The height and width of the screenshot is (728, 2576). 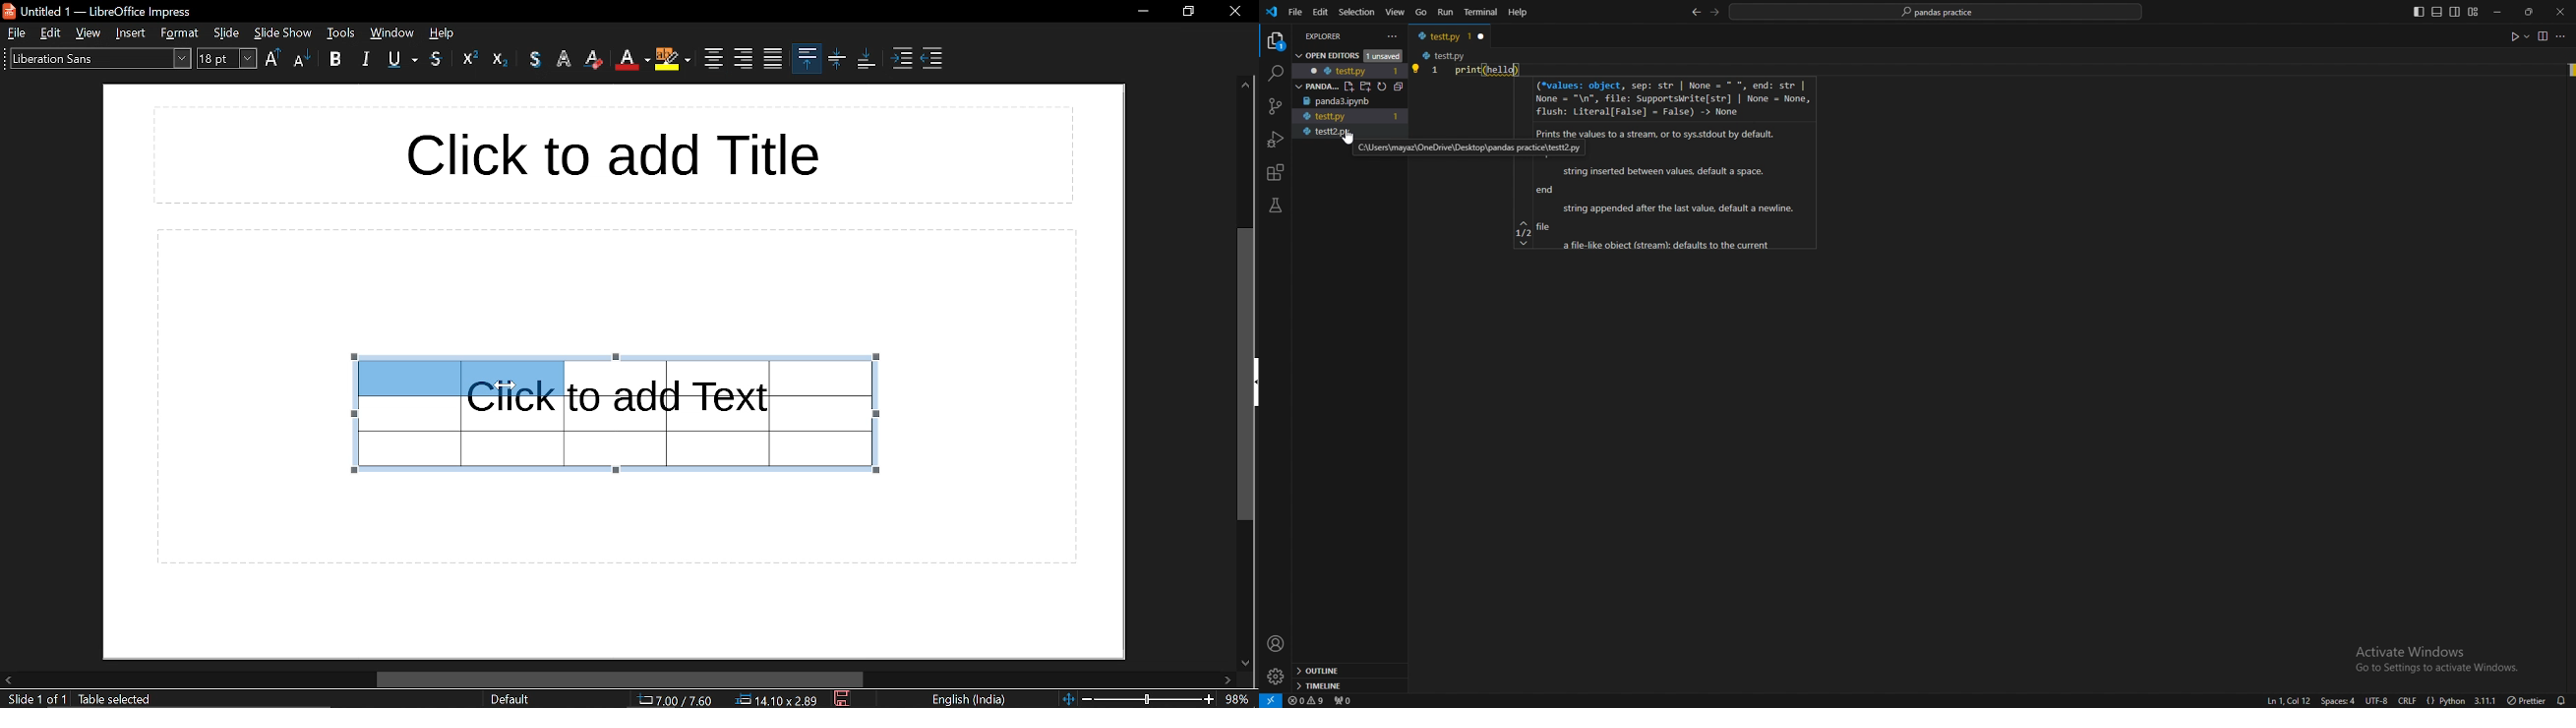 What do you see at coordinates (302, 60) in the screenshot?
I see `lower case` at bounding box center [302, 60].